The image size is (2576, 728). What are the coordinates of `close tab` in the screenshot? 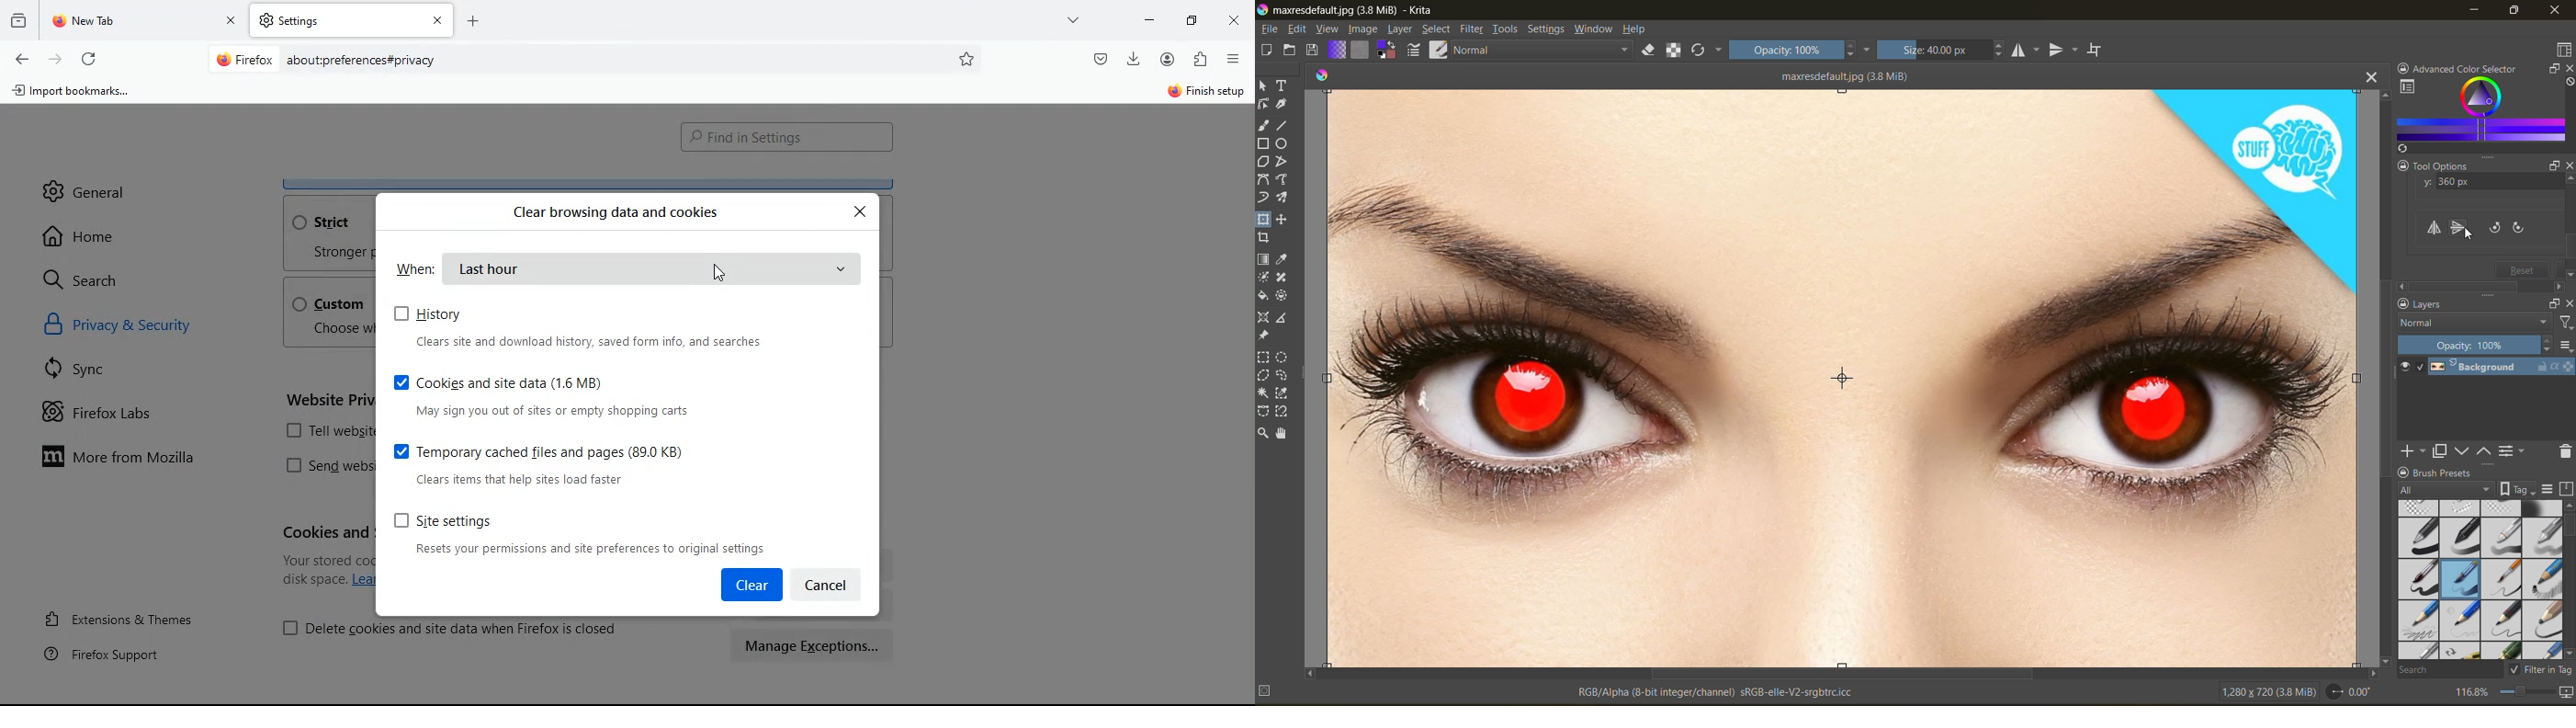 It's located at (2364, 81).